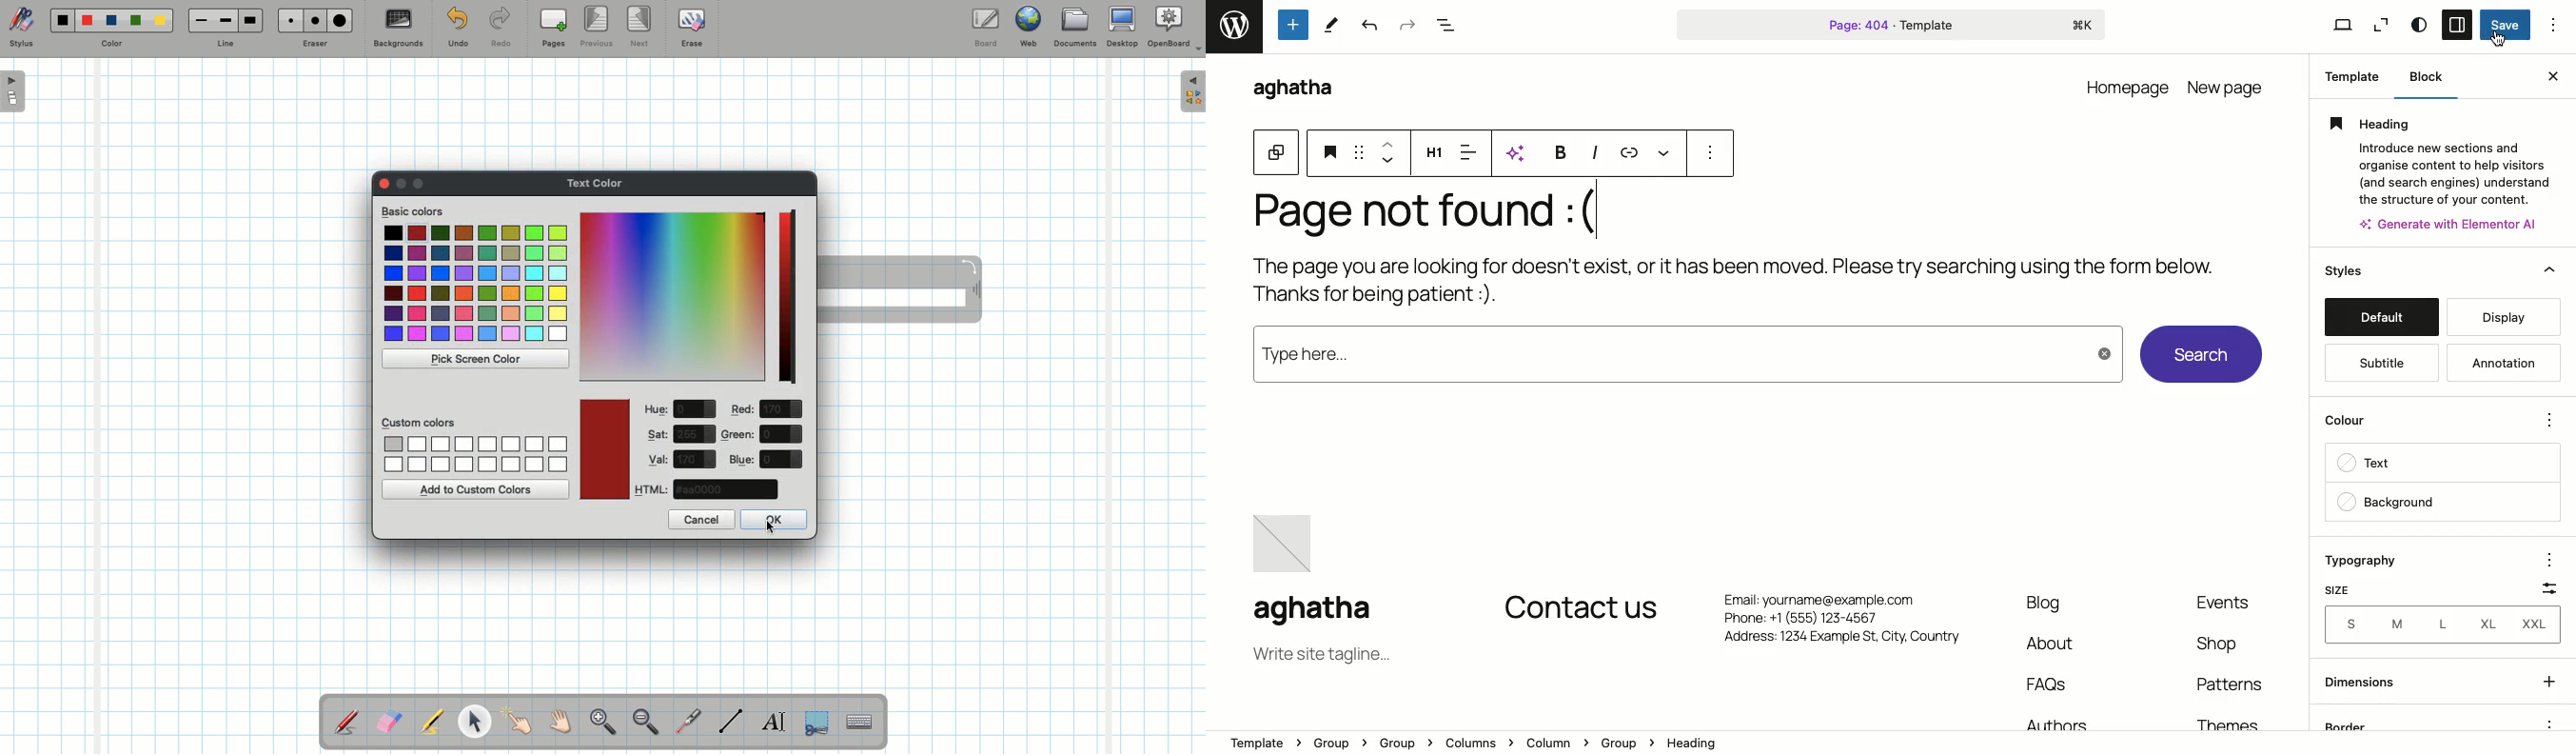 Image resolution: width=2576 pixels, height=756 pixels. Describe the element at coordinates (2446, 224) in the screenshot. I see `4: Generate with Elemento Al` at that location.